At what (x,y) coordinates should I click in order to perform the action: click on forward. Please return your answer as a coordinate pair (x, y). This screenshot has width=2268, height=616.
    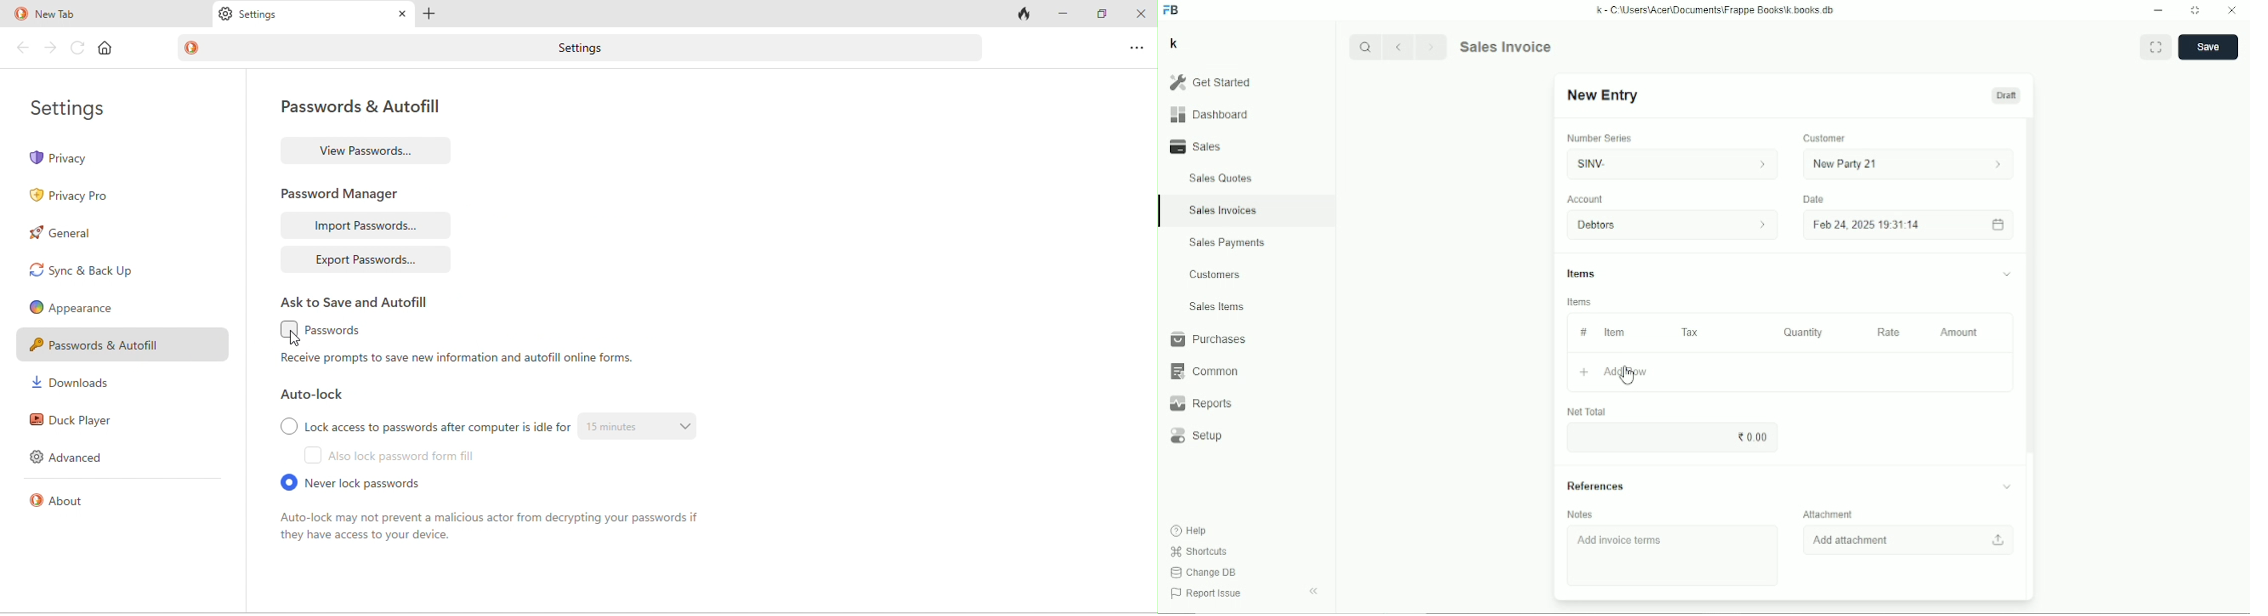
    Looking at the image, I should click on (50, 48).